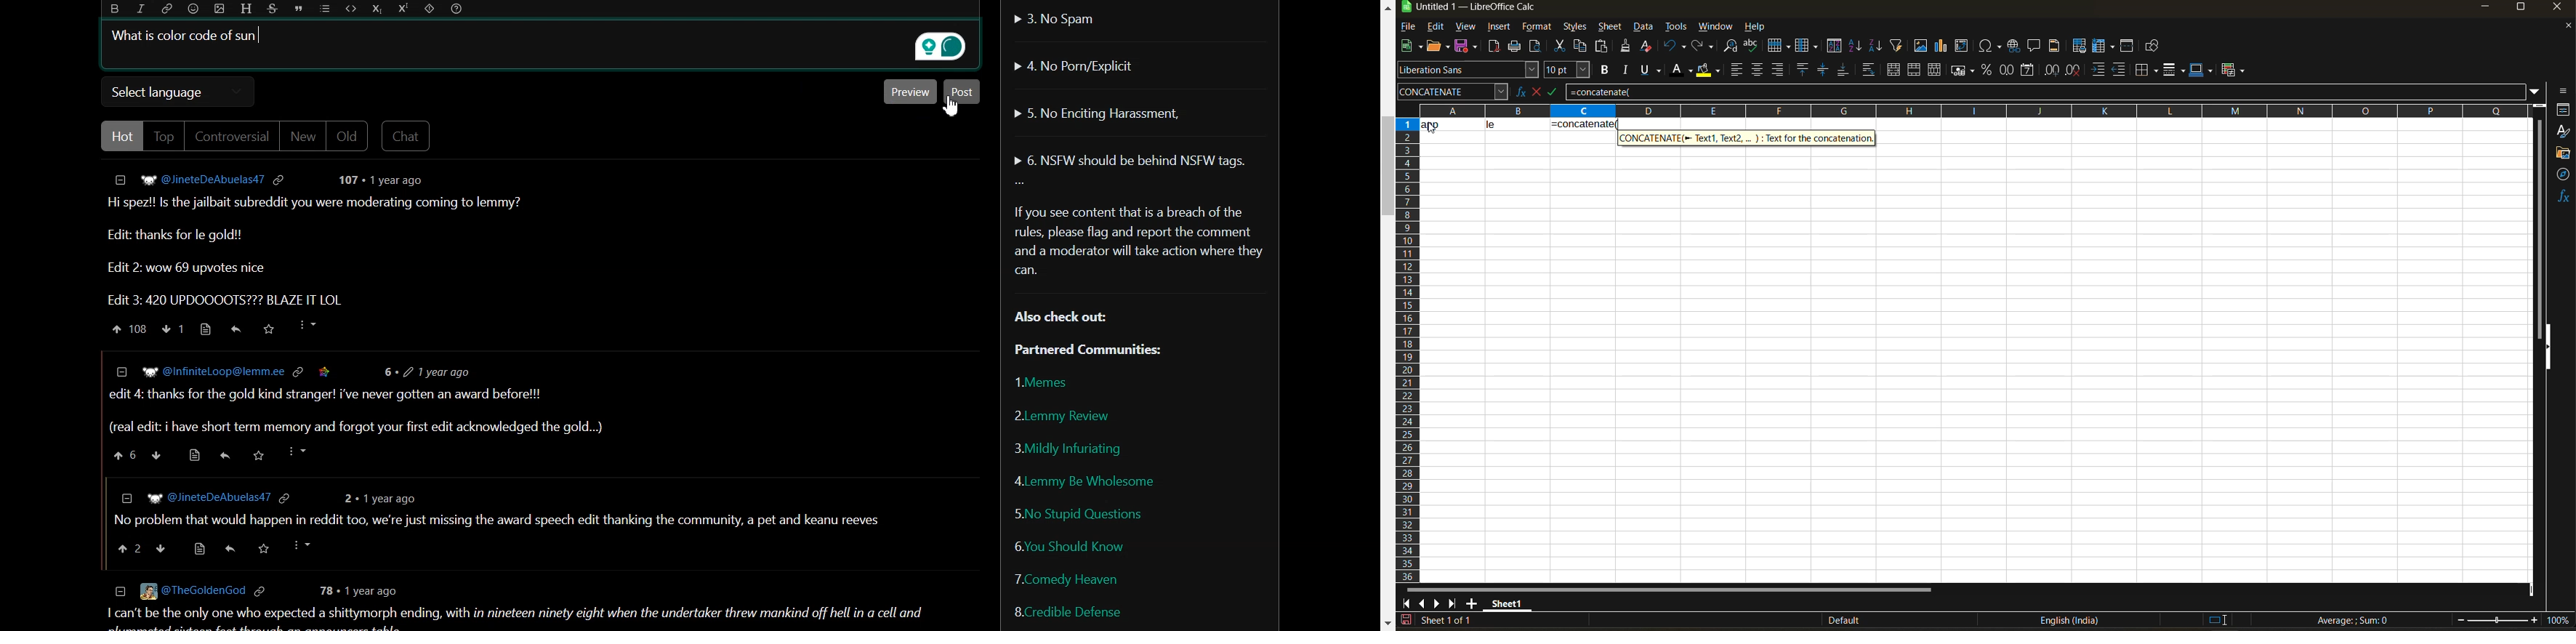  I want to click on redo , so click(1704, 47).